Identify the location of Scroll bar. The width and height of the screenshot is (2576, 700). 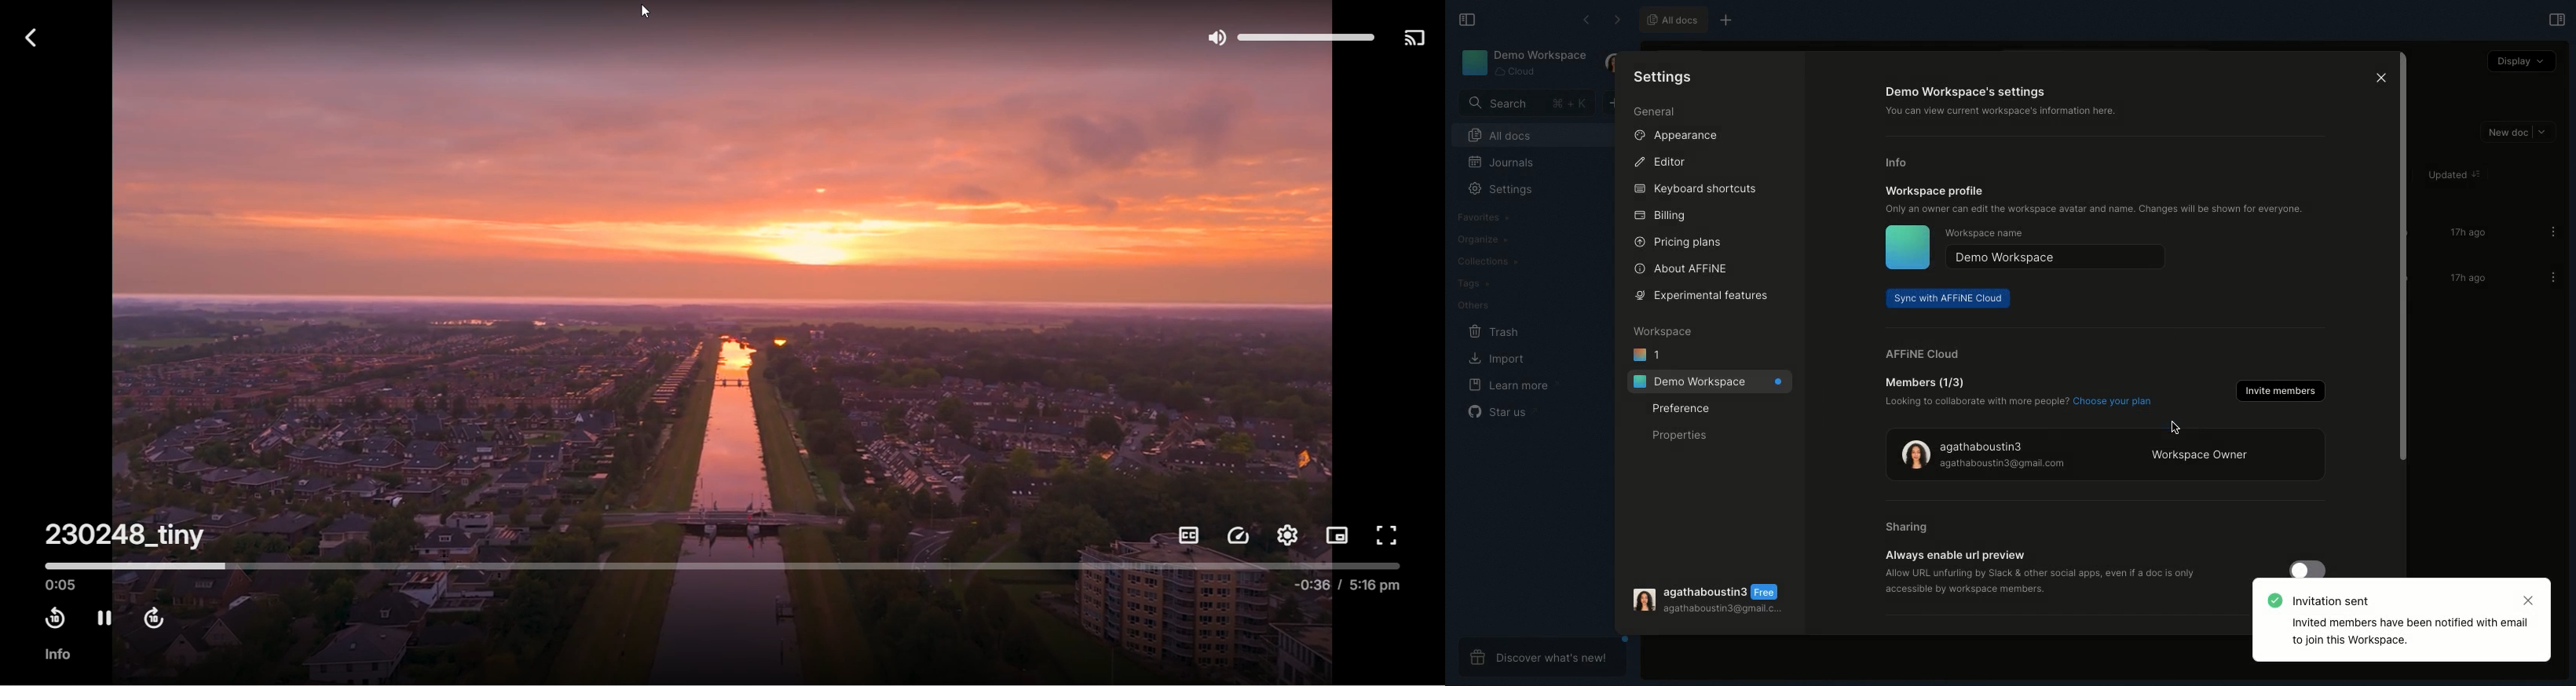
(2405, 259).